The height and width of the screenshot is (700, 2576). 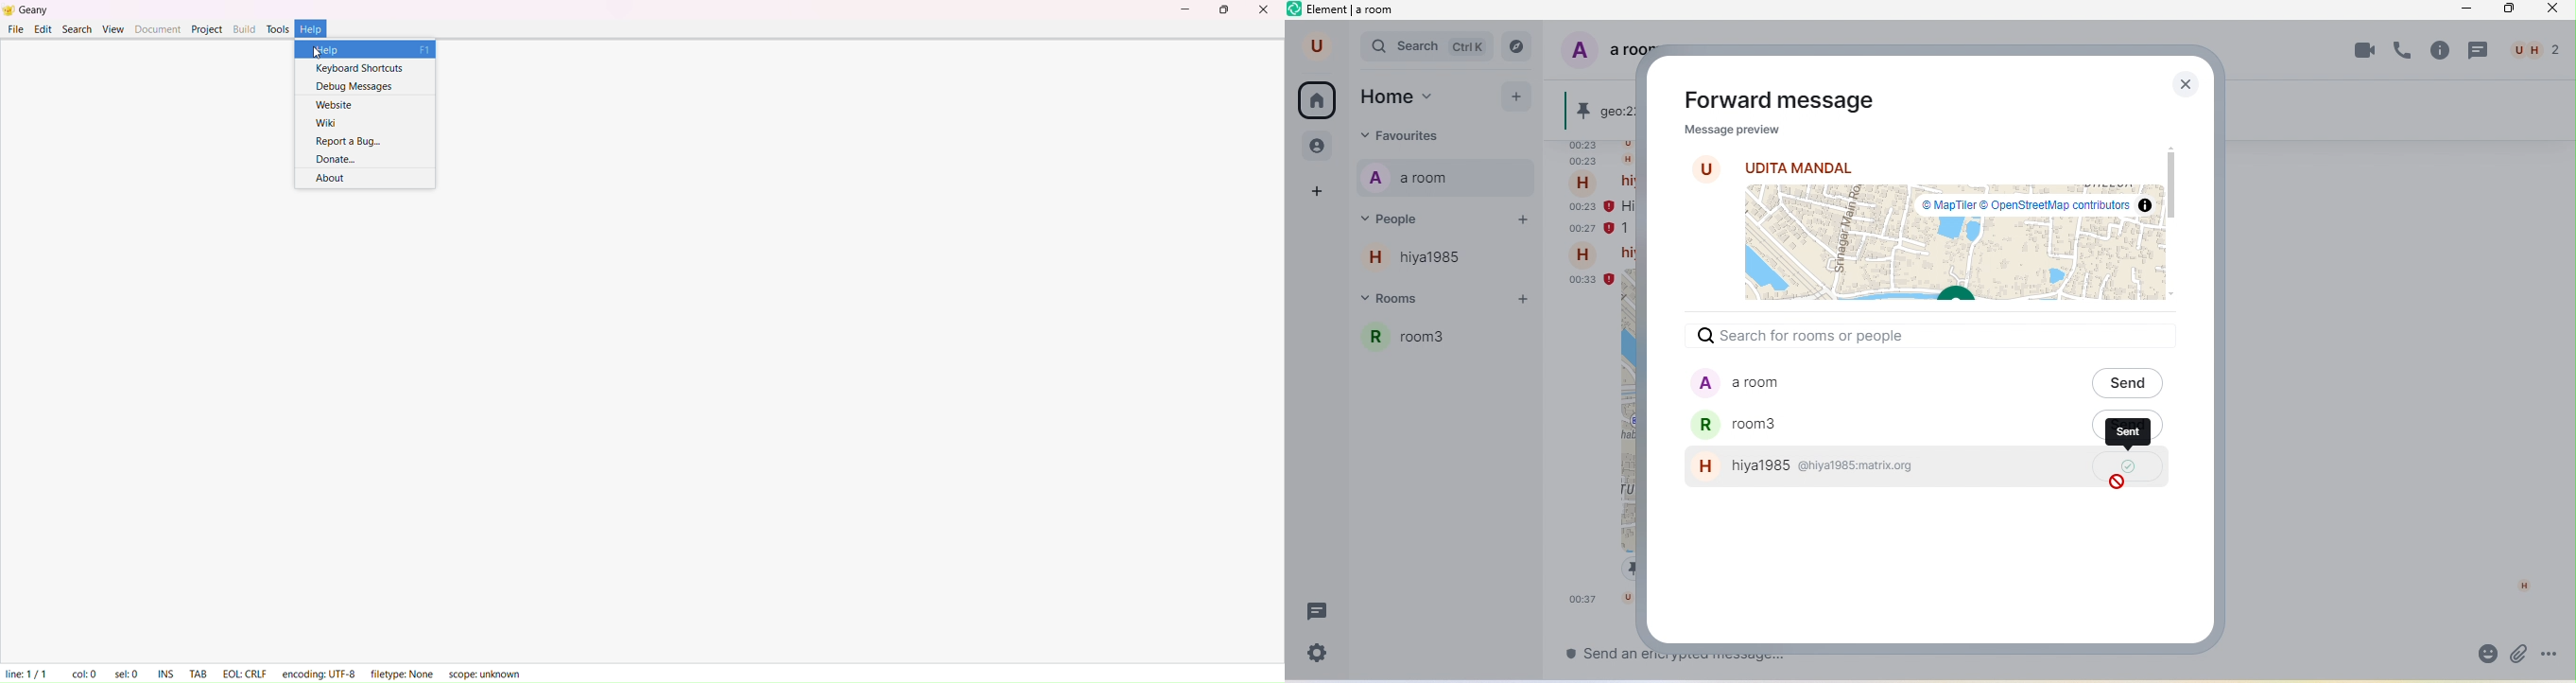 What do you see at coordinates (2524, 586) in the screenshot?
I see `H` at bounding box center [2524, 586].